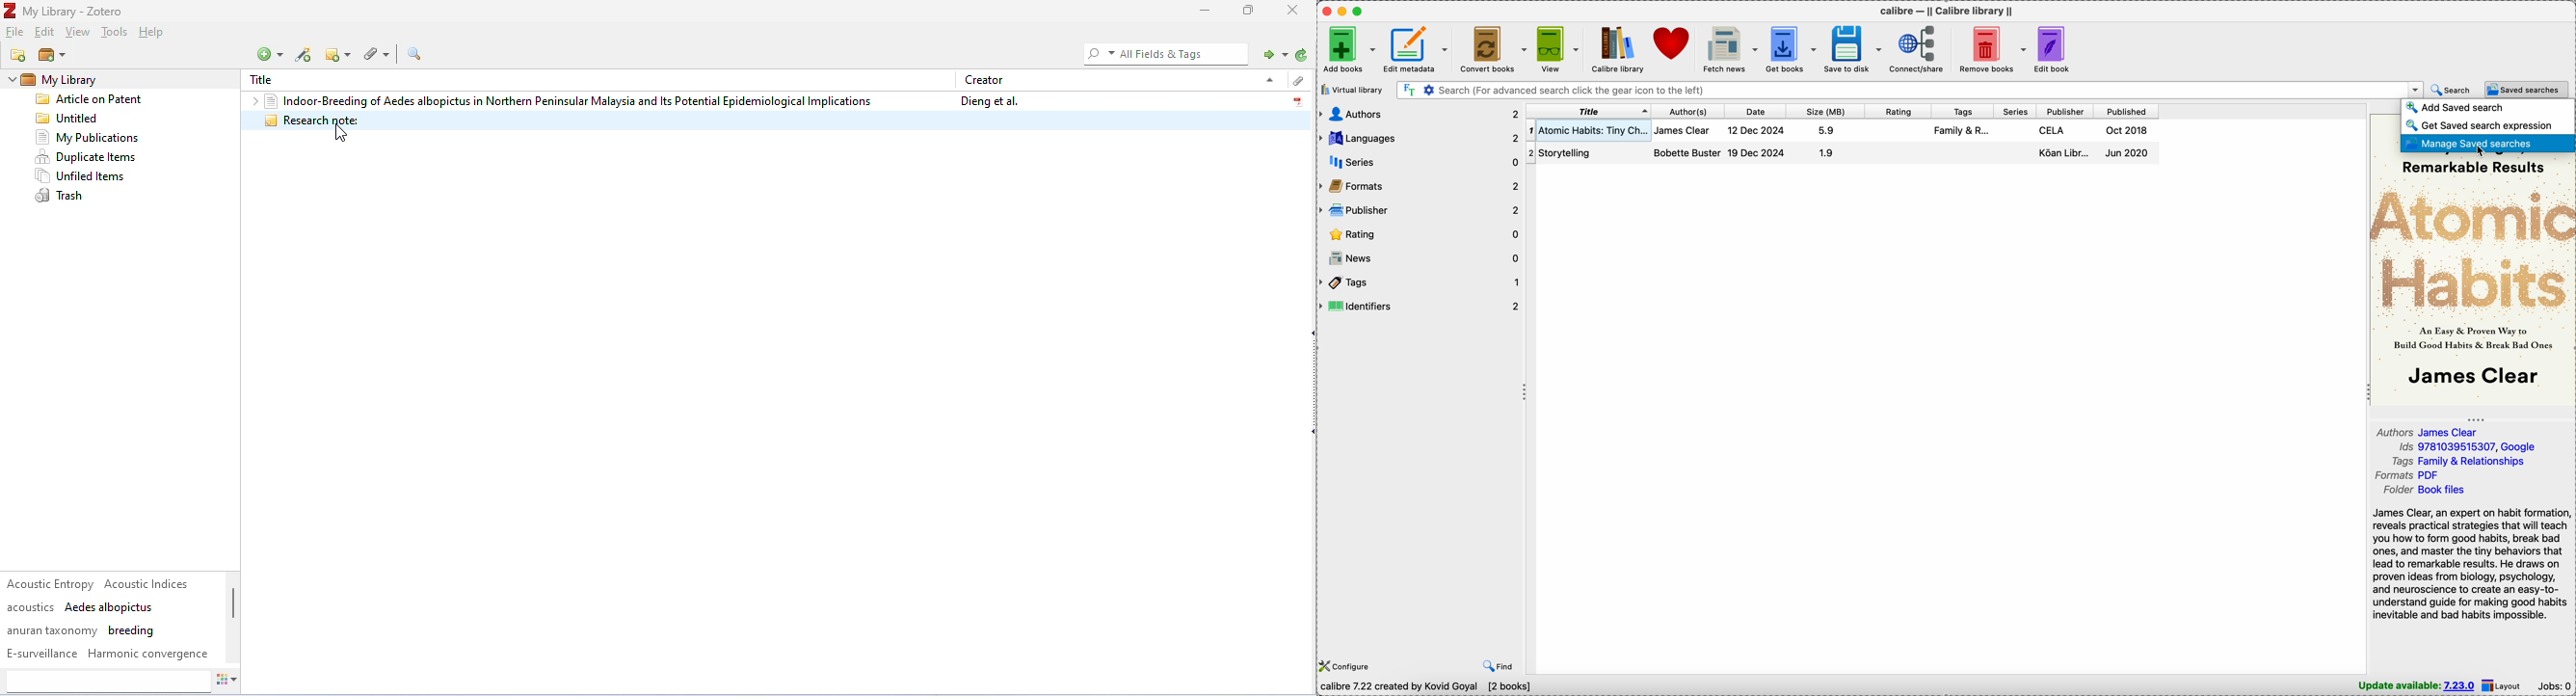  Describe the element at coordinates (2471, 563) in the screenshot. I see `James Clear, an expert on habit formation,
reveals practical strategies that will teach
you how to form good habits, break bad
ones, and master the tiny behaviors that
lead to remarkable results. He draws on
proven ideas from biology, psychology,
and neuroscience to create an easy-to-
understand guide for making good habits
inevitable and bad habits impossible.` at that location.